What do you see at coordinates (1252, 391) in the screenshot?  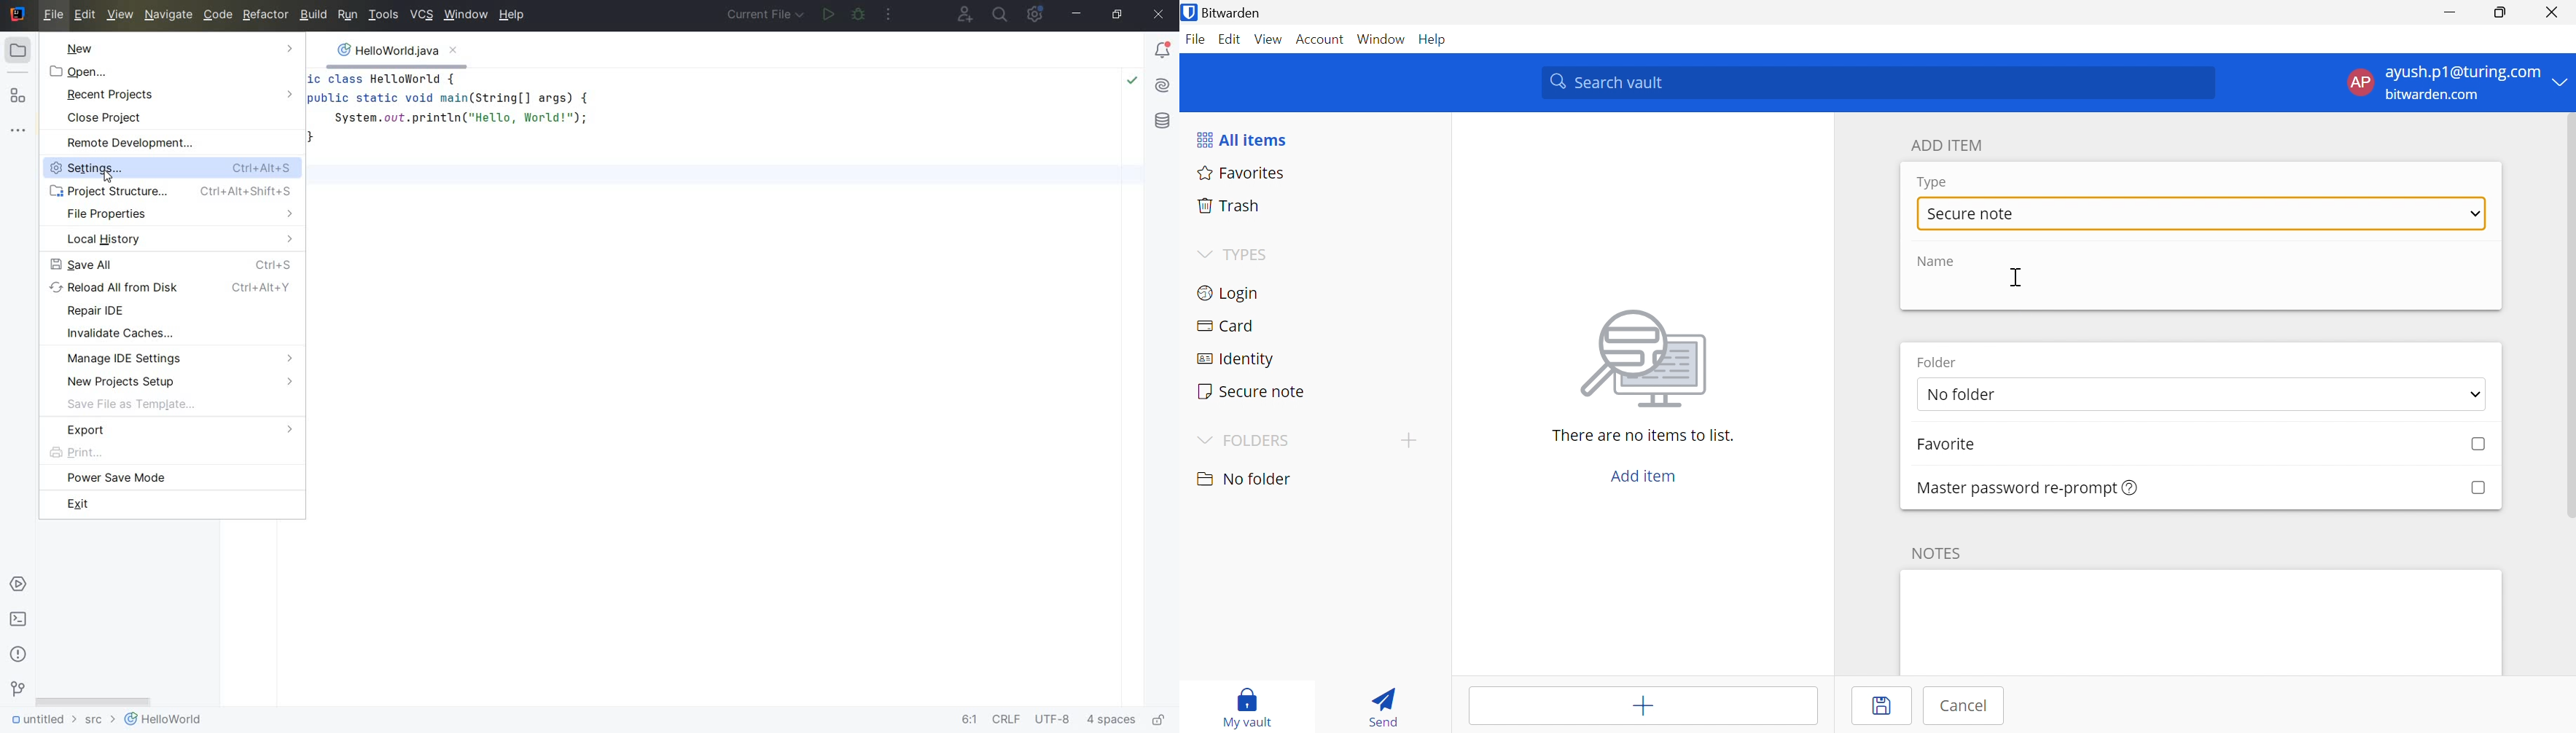 I see `Secure note` at bounding box center [1252, 391].